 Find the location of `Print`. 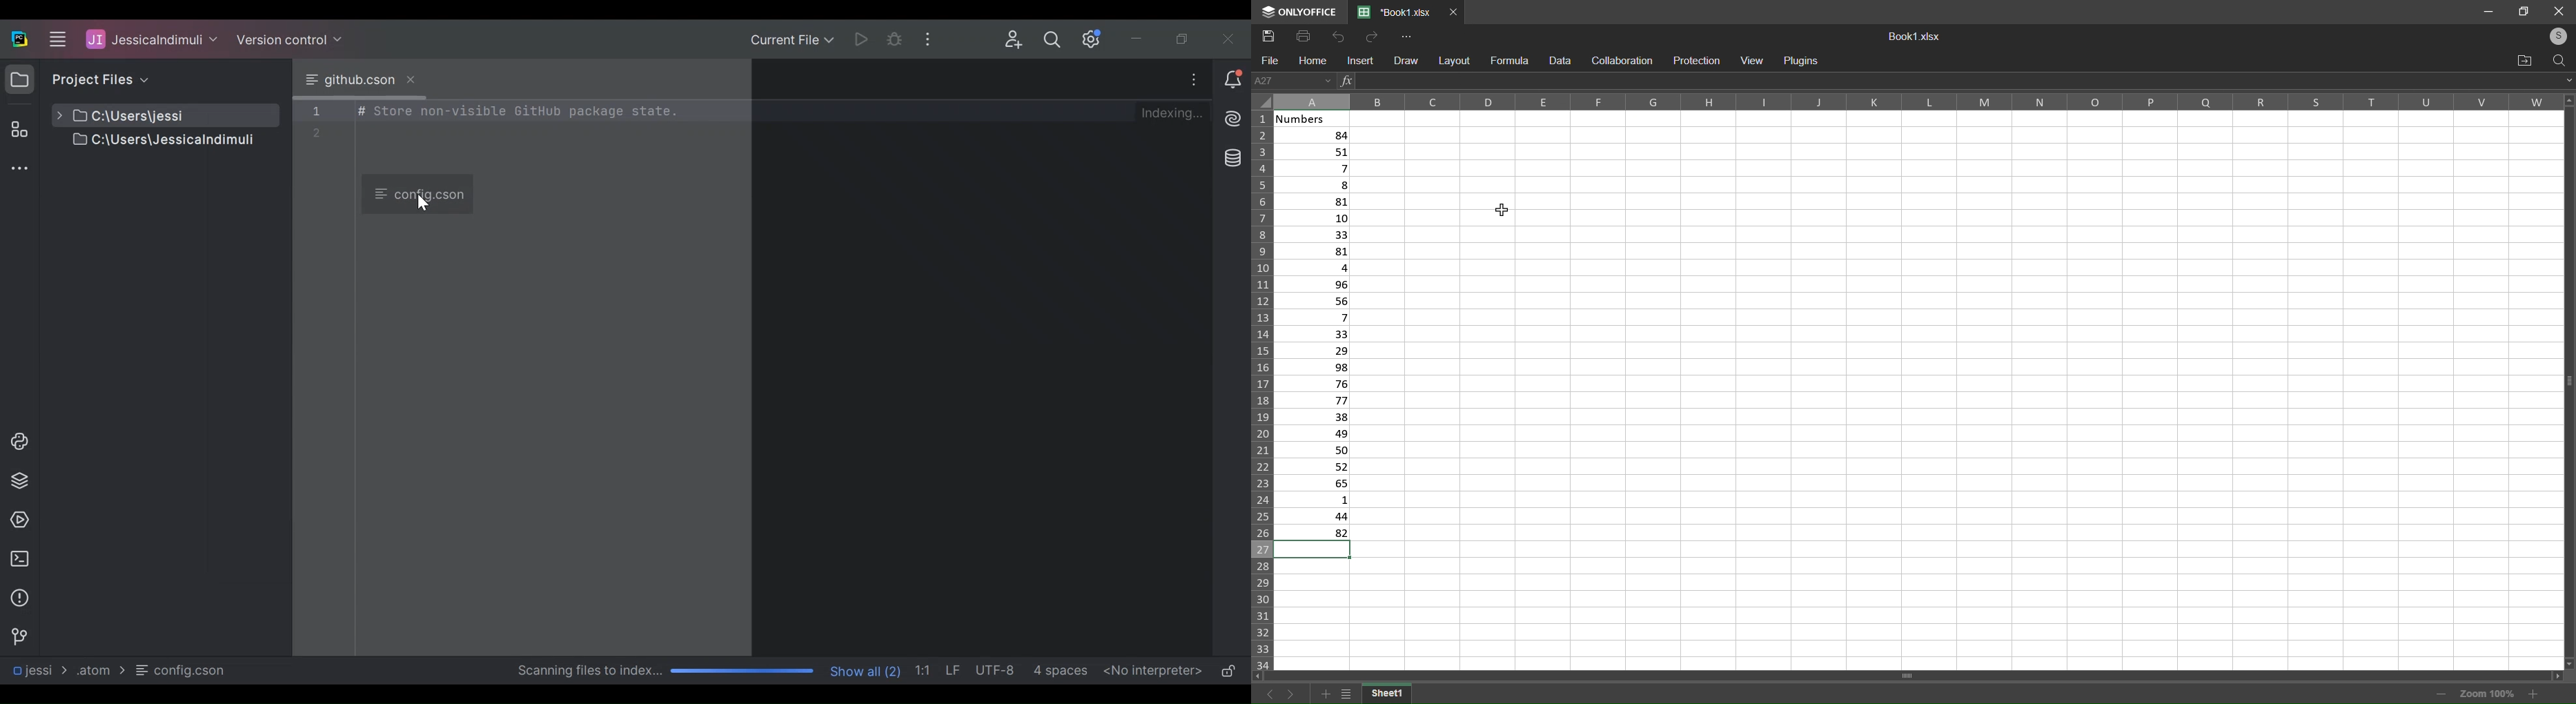

Print is located at coordinates (1302, 37).